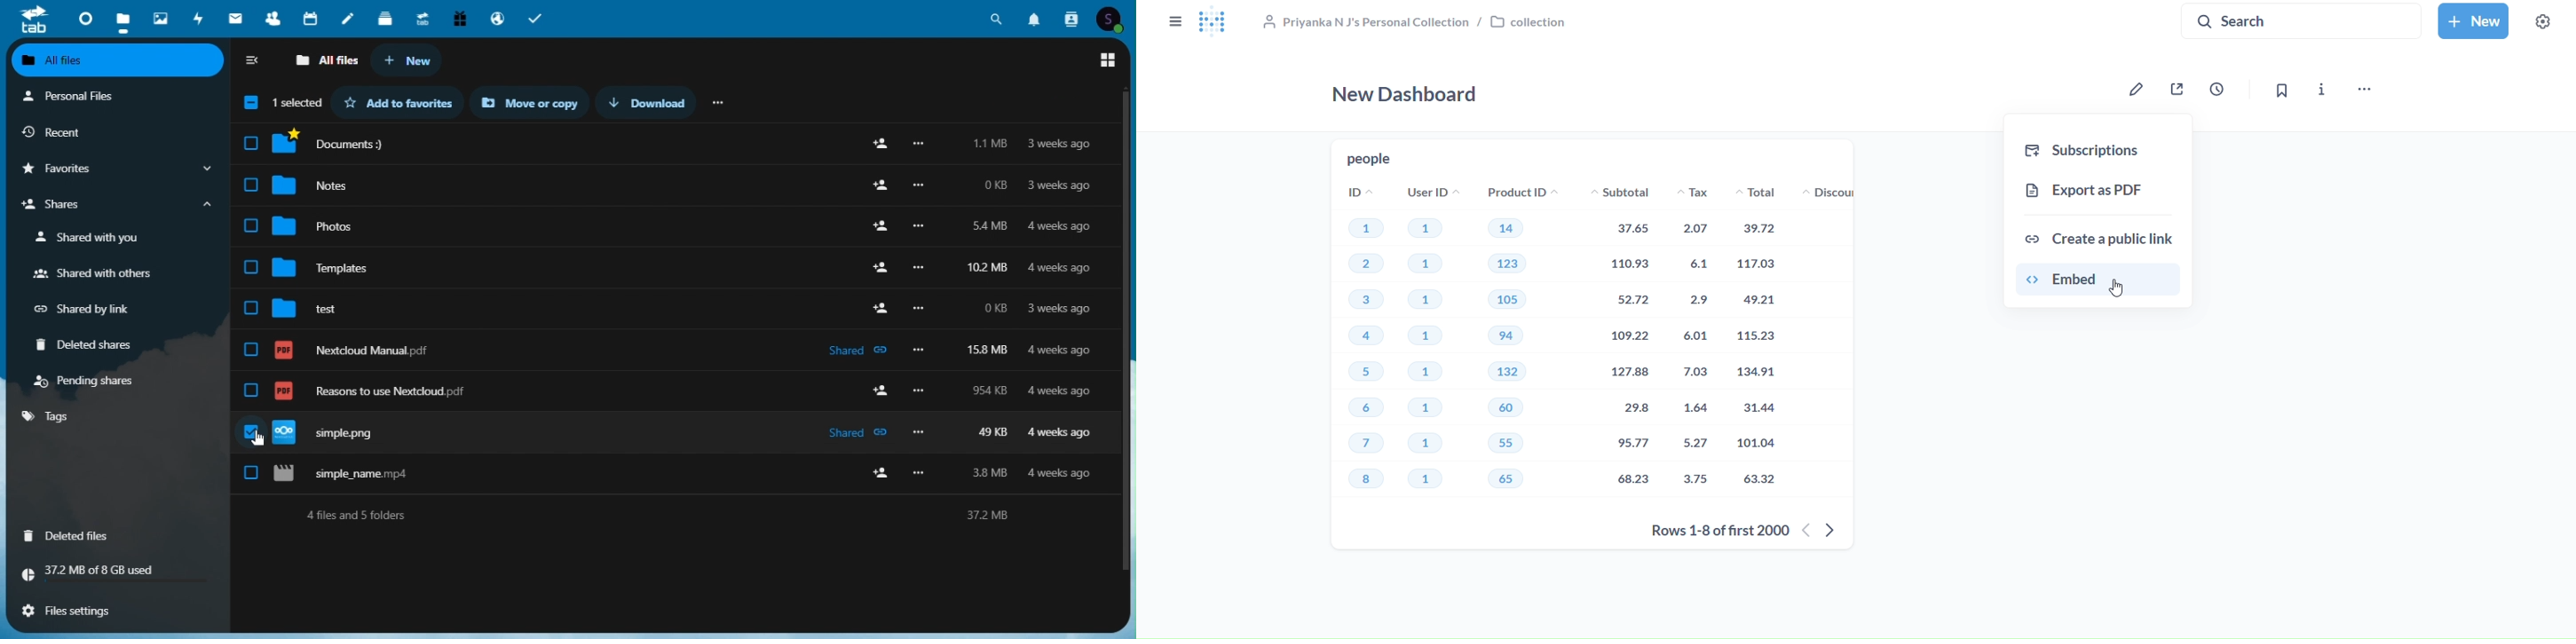 The image size is (2576, 644). Describe the element at coordinates (159, 15) in the screenshot. I see `photos` at that location.